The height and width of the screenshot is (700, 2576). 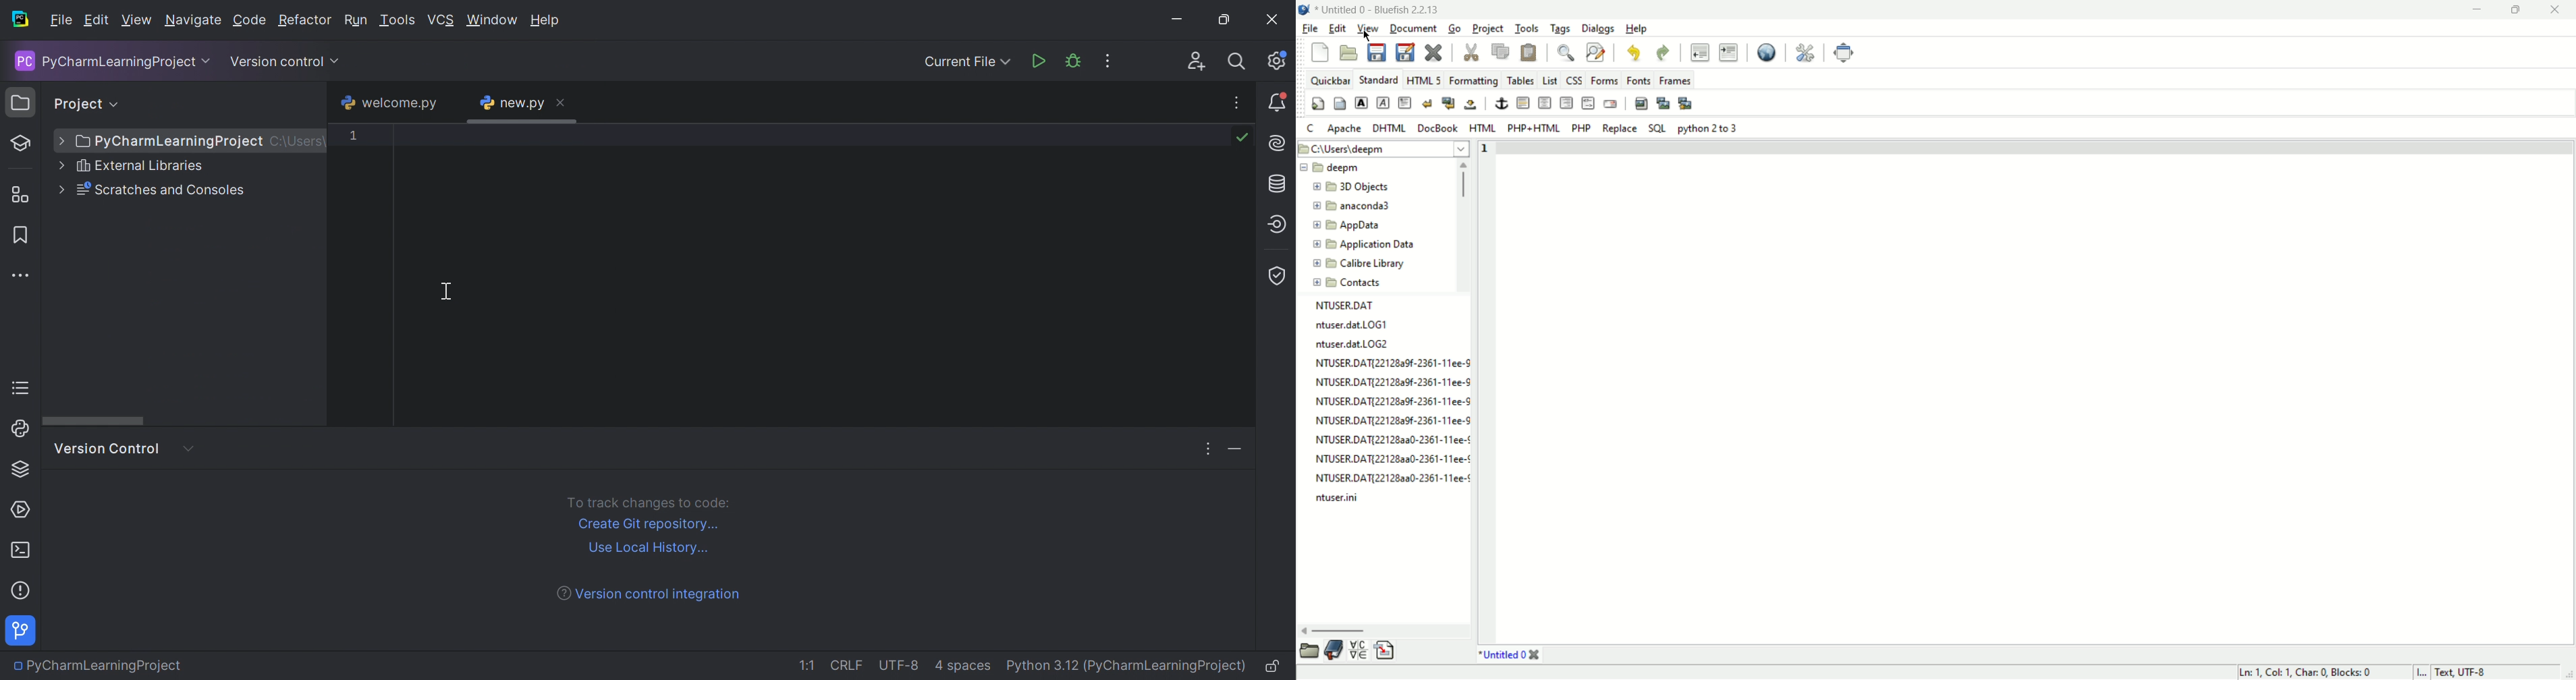 What do you see at coordinates (1545, 103) in the screenshot?
I see `center` at bounding box center [1545, 103].